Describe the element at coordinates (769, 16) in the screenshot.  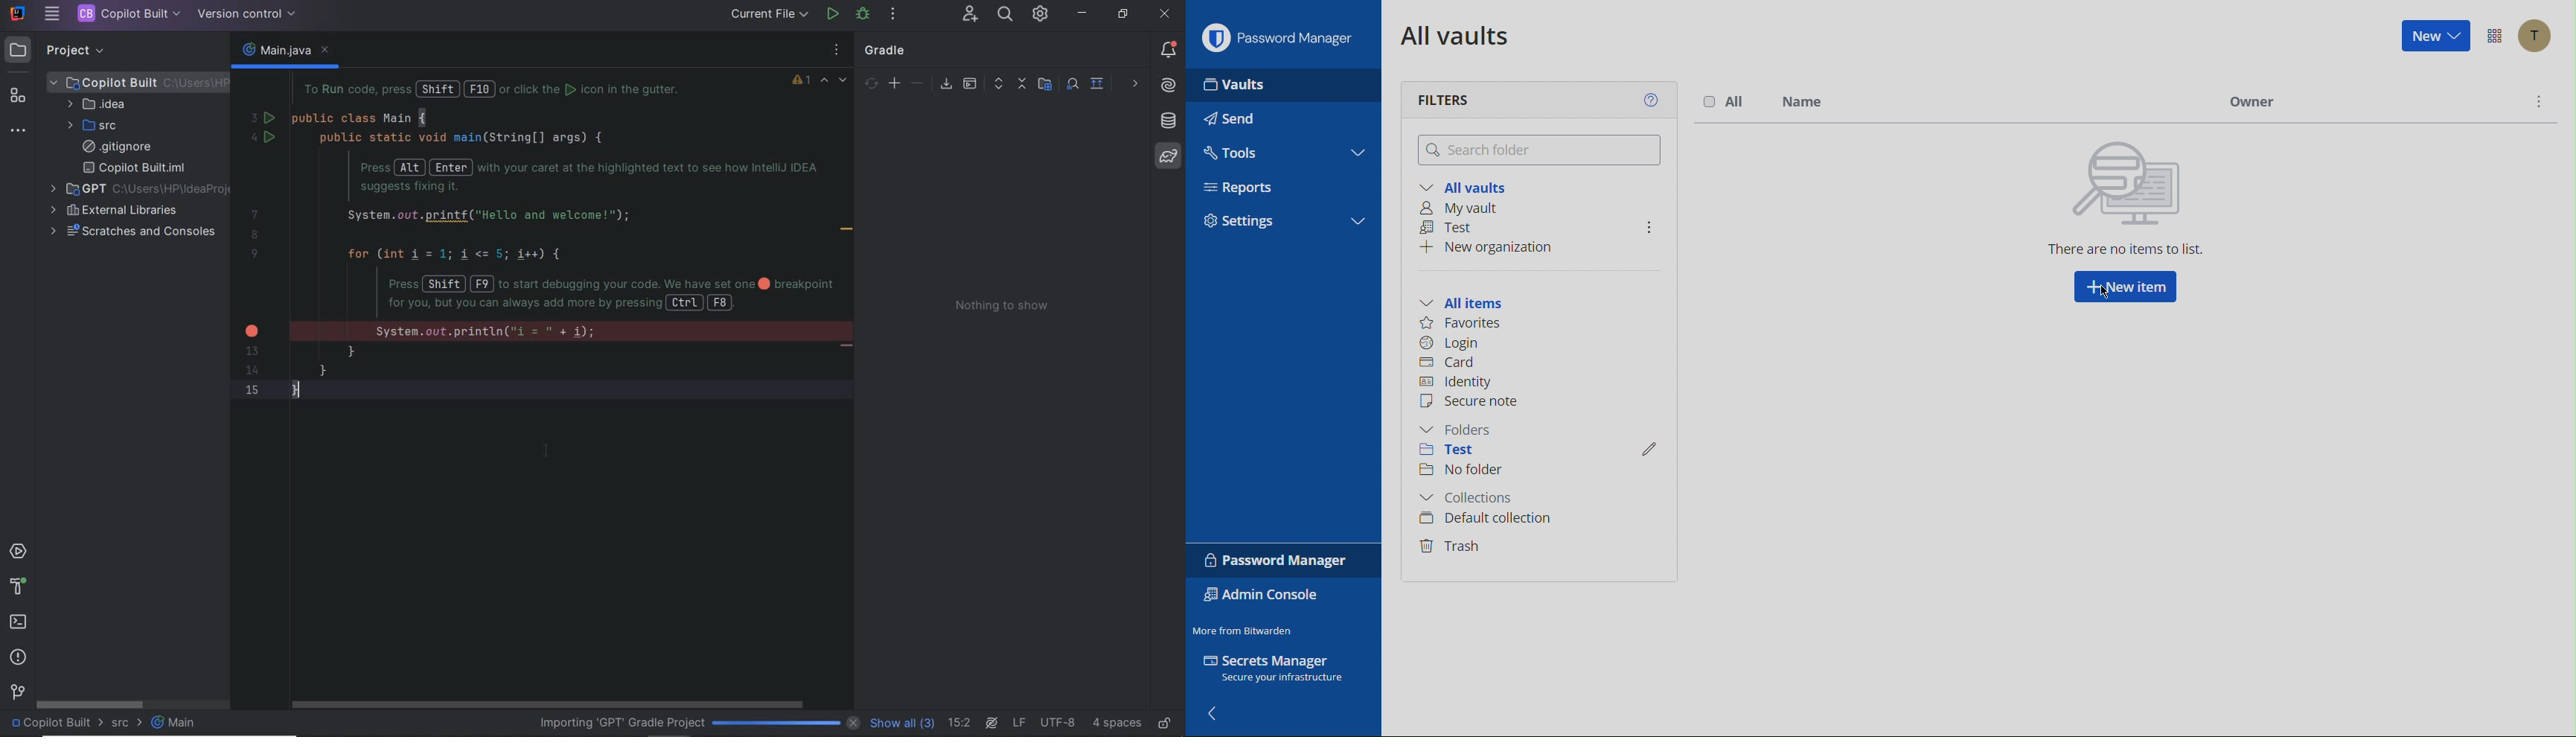
I see `RUN/DEBUG CONFIGURATION` at that location.